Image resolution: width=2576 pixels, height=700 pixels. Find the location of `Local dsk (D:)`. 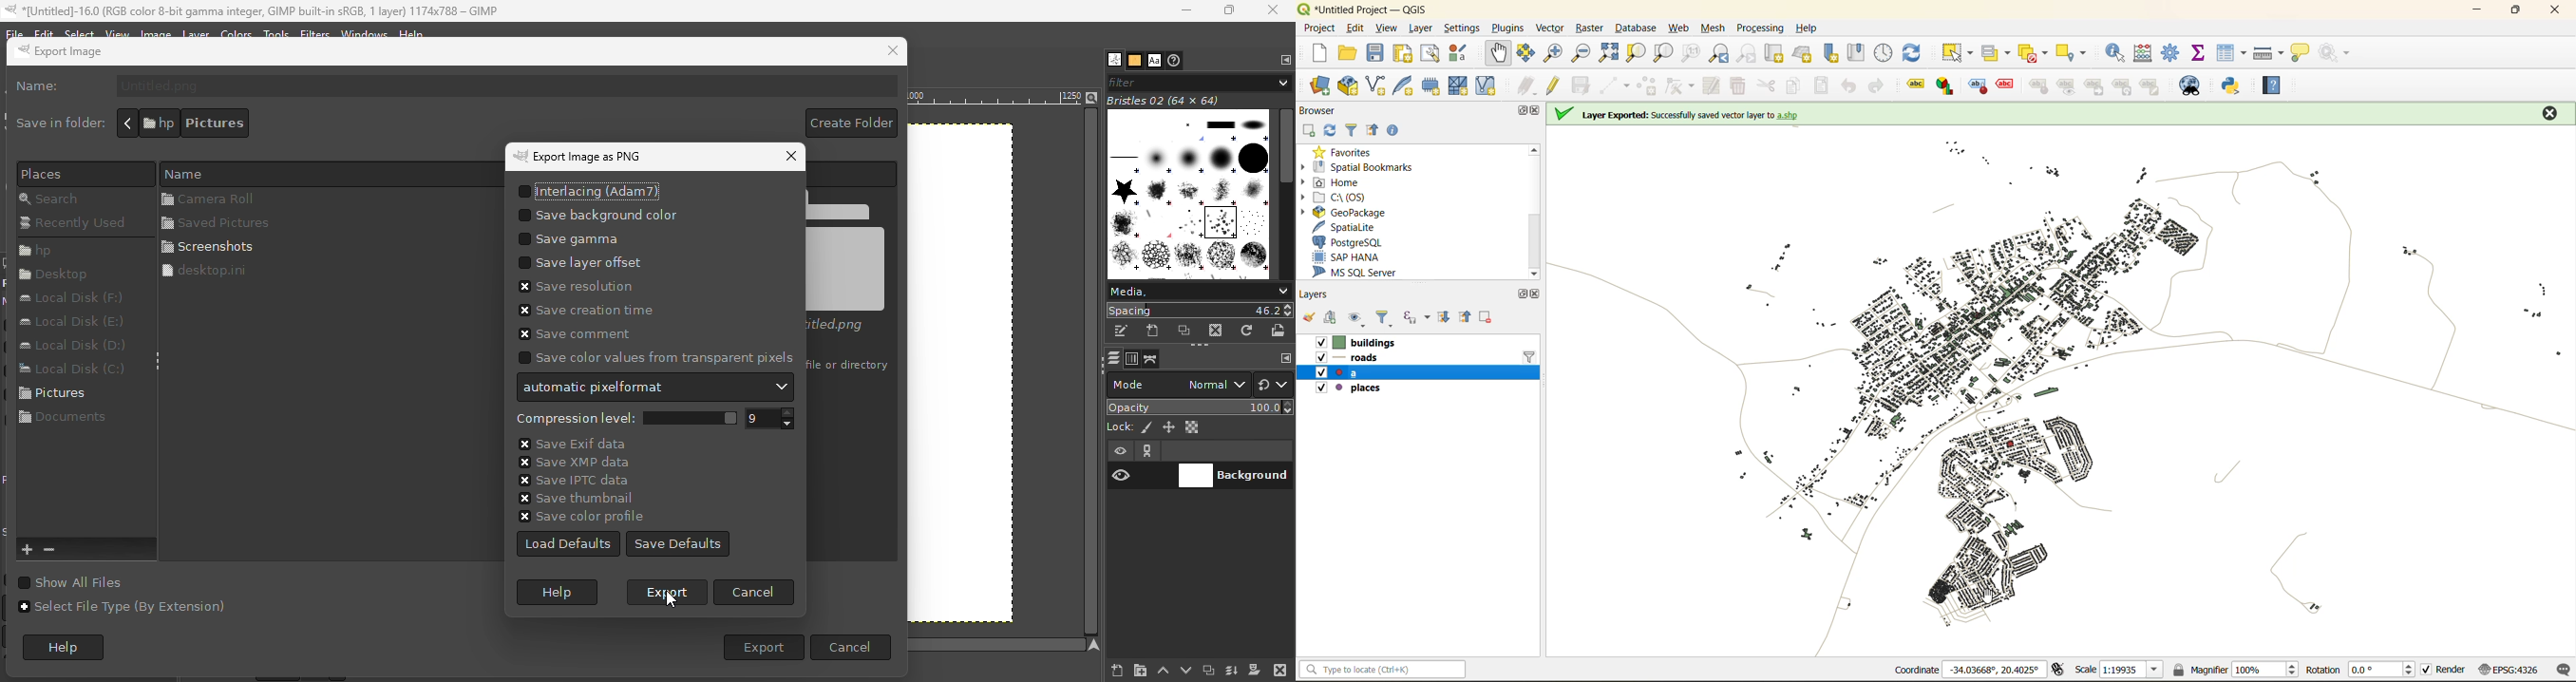

Local dsk (D:) is located at coordinates (77, 345).